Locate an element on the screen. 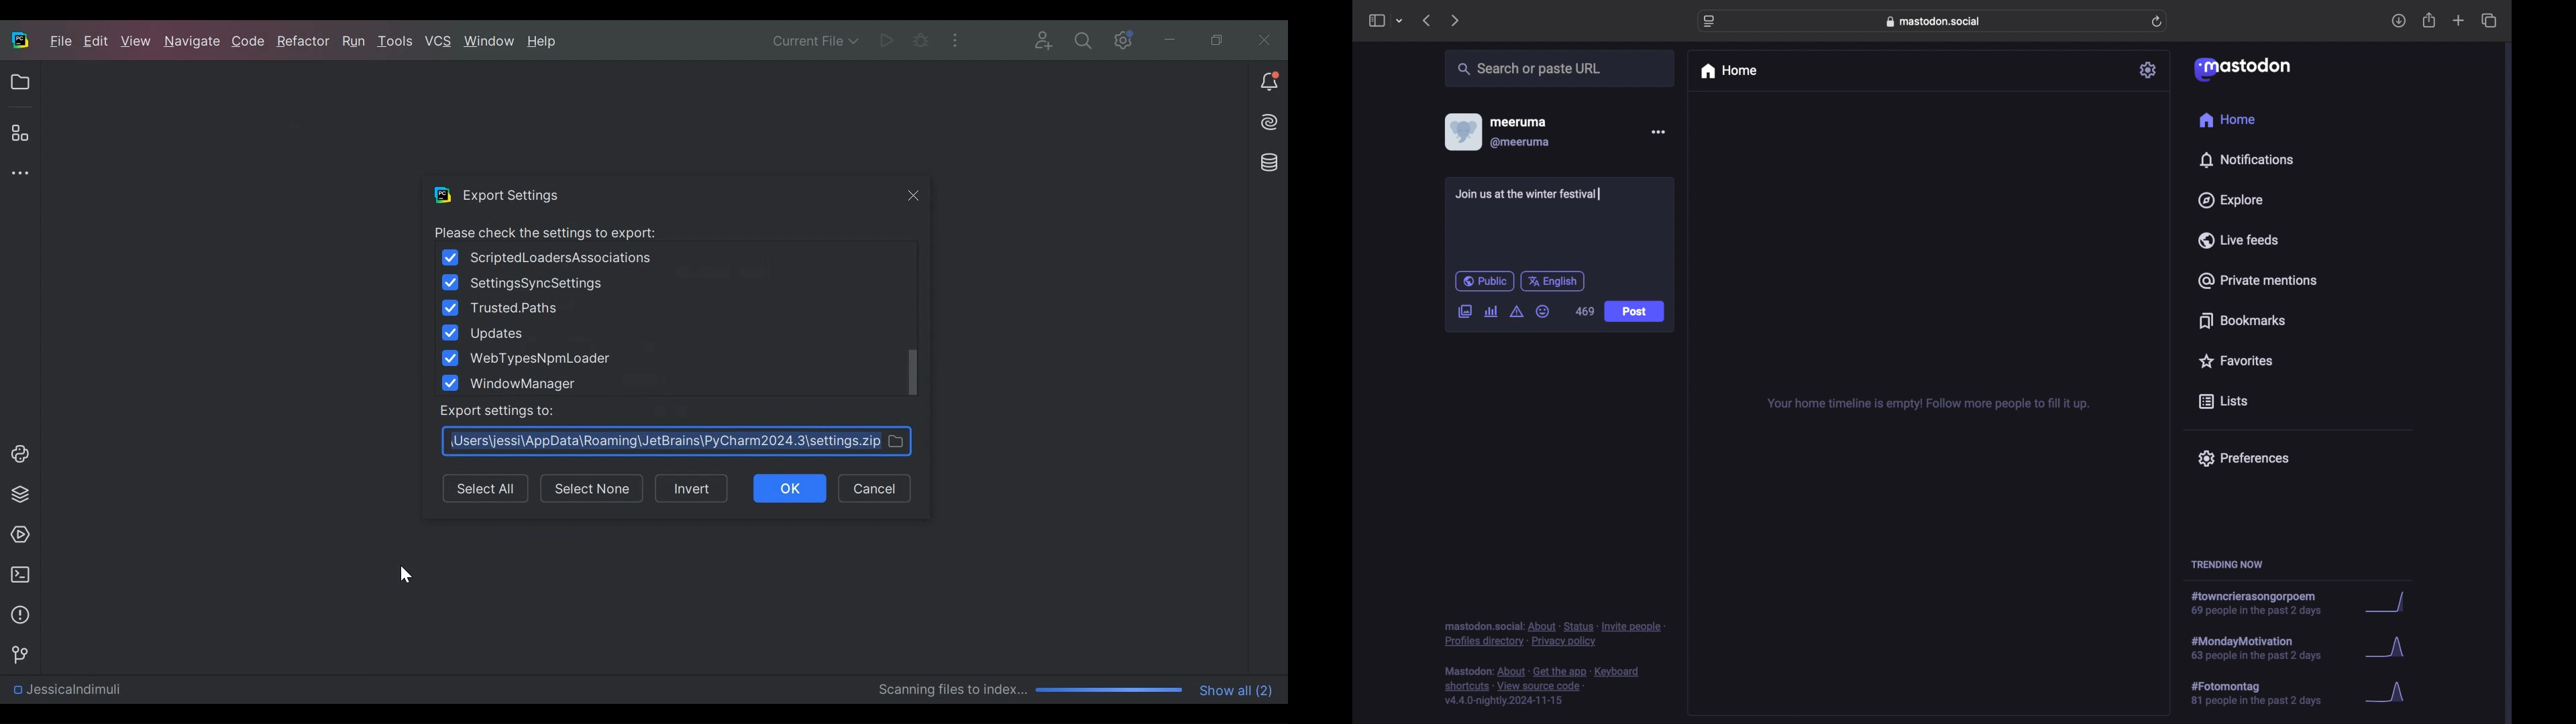 The width and height of the screenshot is (2576, 728). trending now is located at coordinates (2226, 564).